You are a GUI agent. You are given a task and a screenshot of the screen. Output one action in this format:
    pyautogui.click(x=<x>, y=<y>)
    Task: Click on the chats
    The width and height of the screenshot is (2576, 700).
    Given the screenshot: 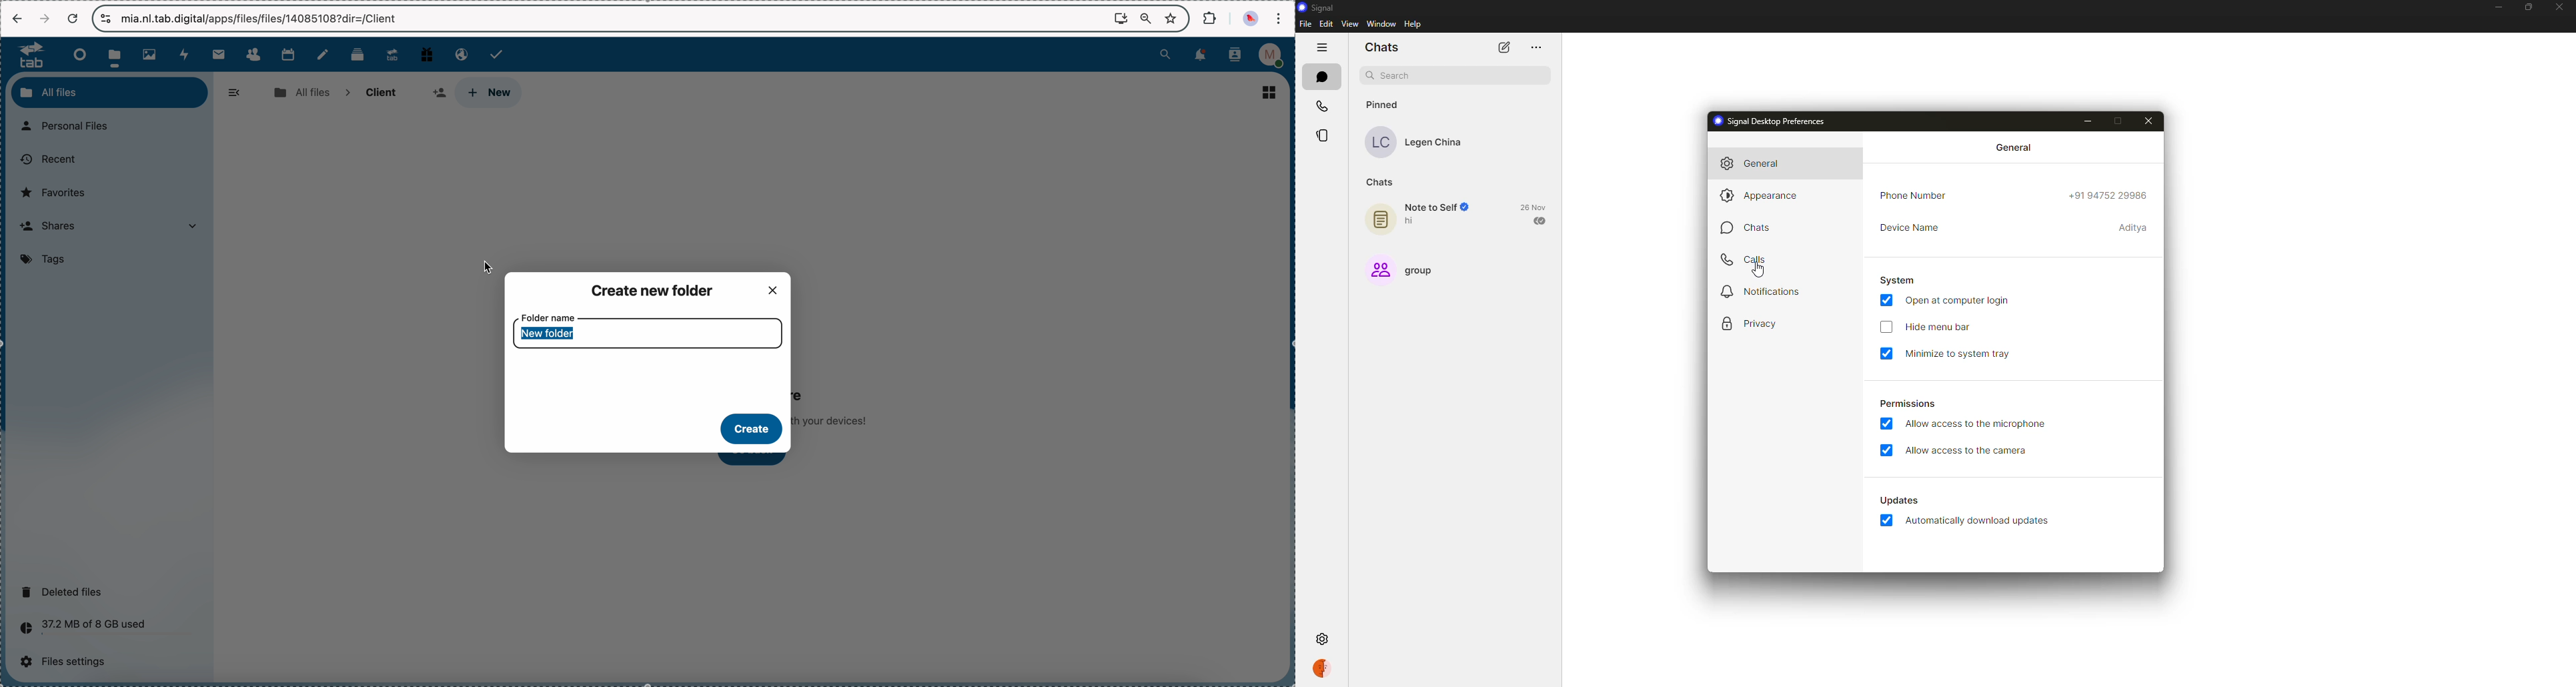 What is the action you would take?
    pyautogui.click(x=1378, y=183)
    